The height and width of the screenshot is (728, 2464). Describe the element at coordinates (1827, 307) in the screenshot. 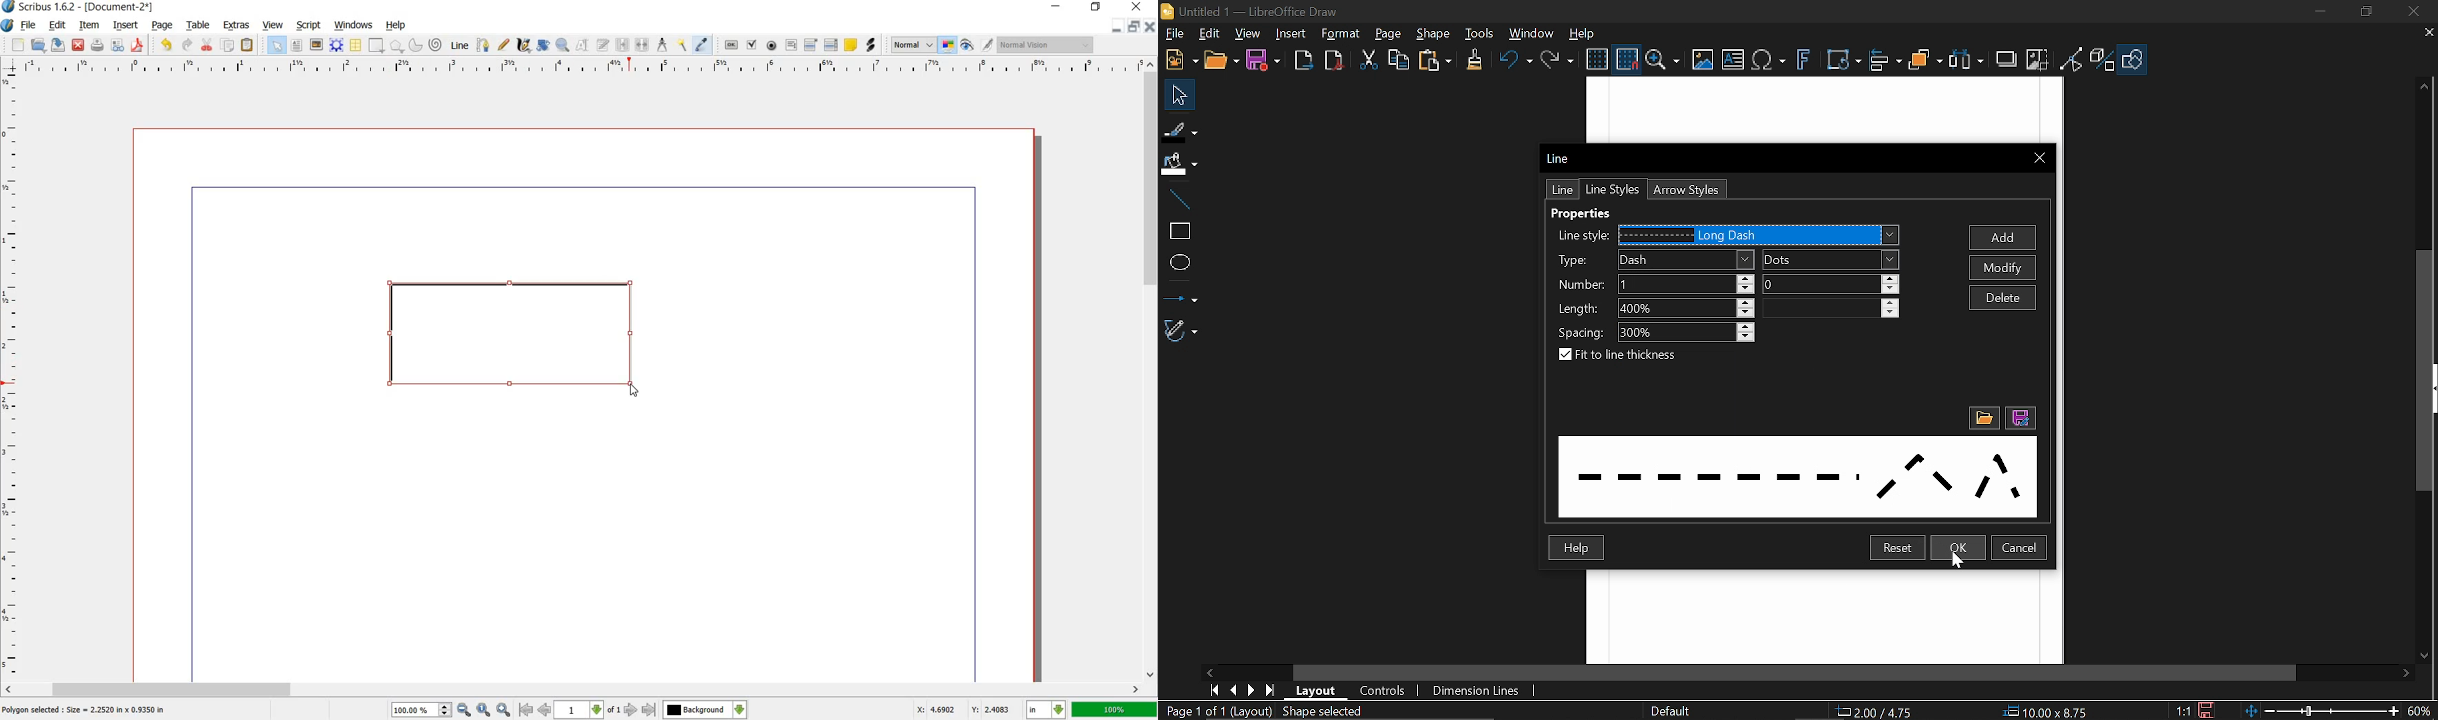

I see `length` at that location.